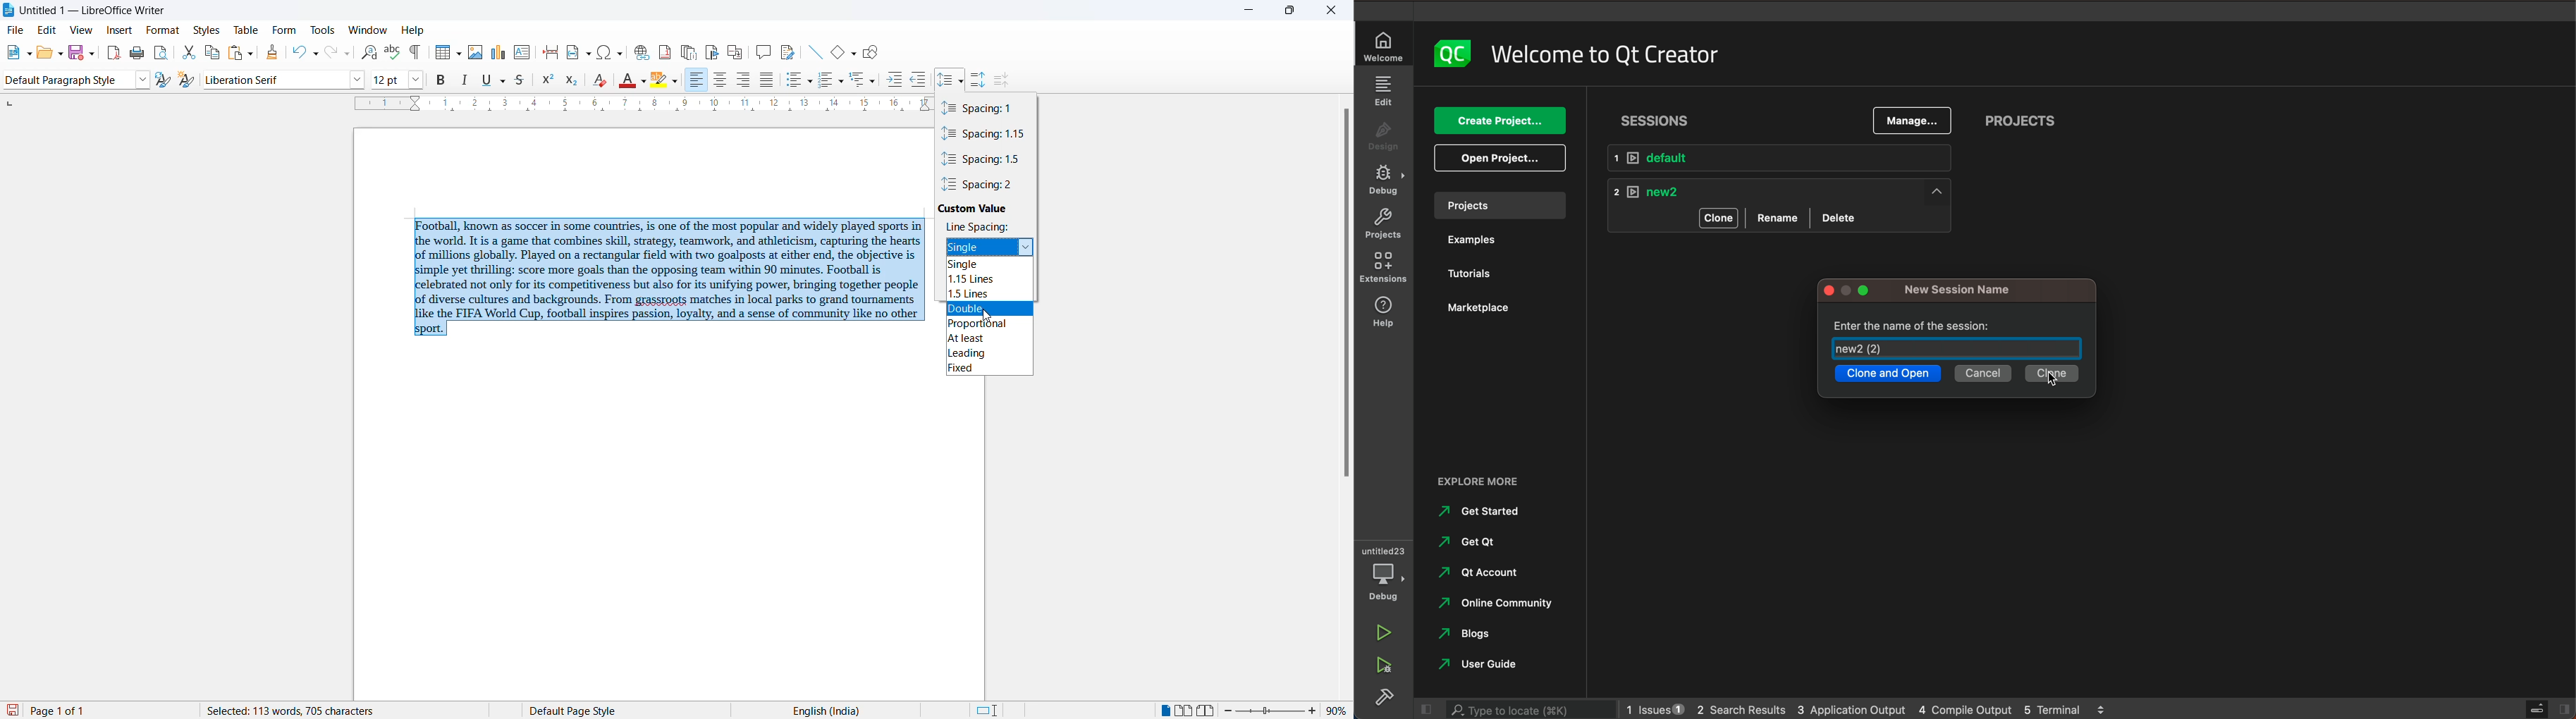 This screenshot has width=2576, height=728. I want to click on debug, so click(1383, 573).